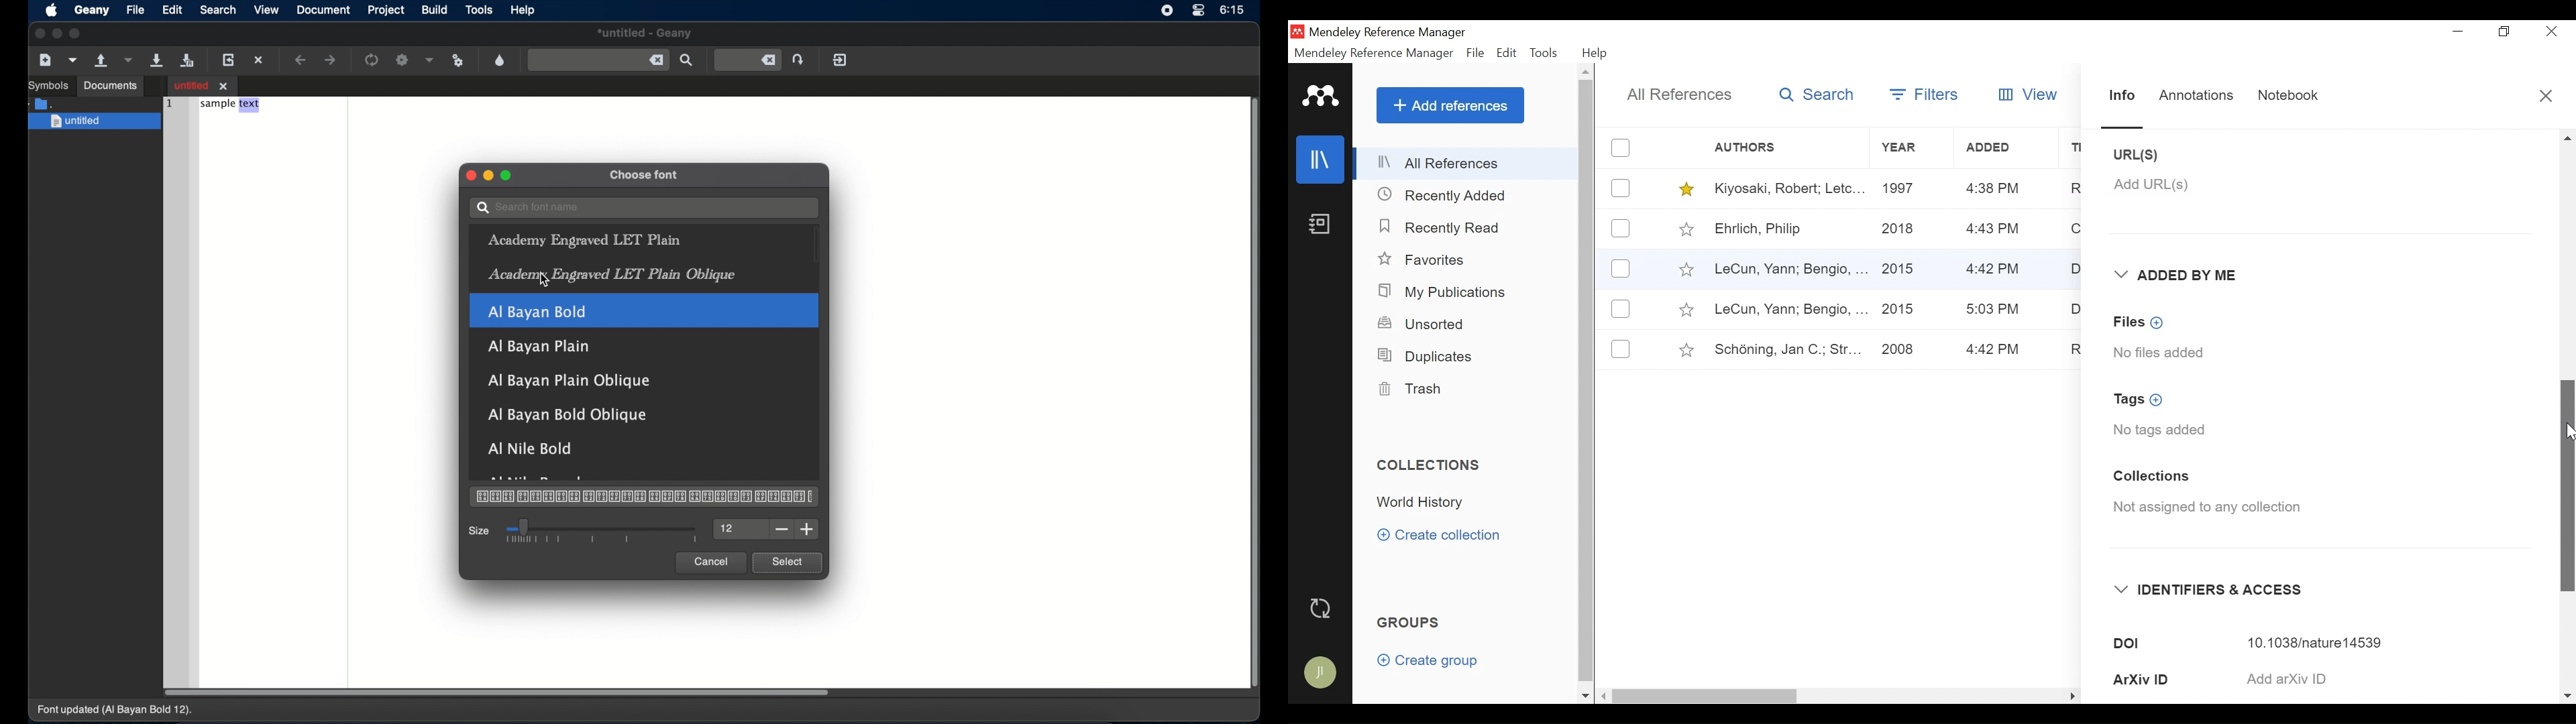 This screenshot has height=728, width=2576. Describe the element at coordinates (1587, 74) in the screenshot. I see `Scroll up` at that location.